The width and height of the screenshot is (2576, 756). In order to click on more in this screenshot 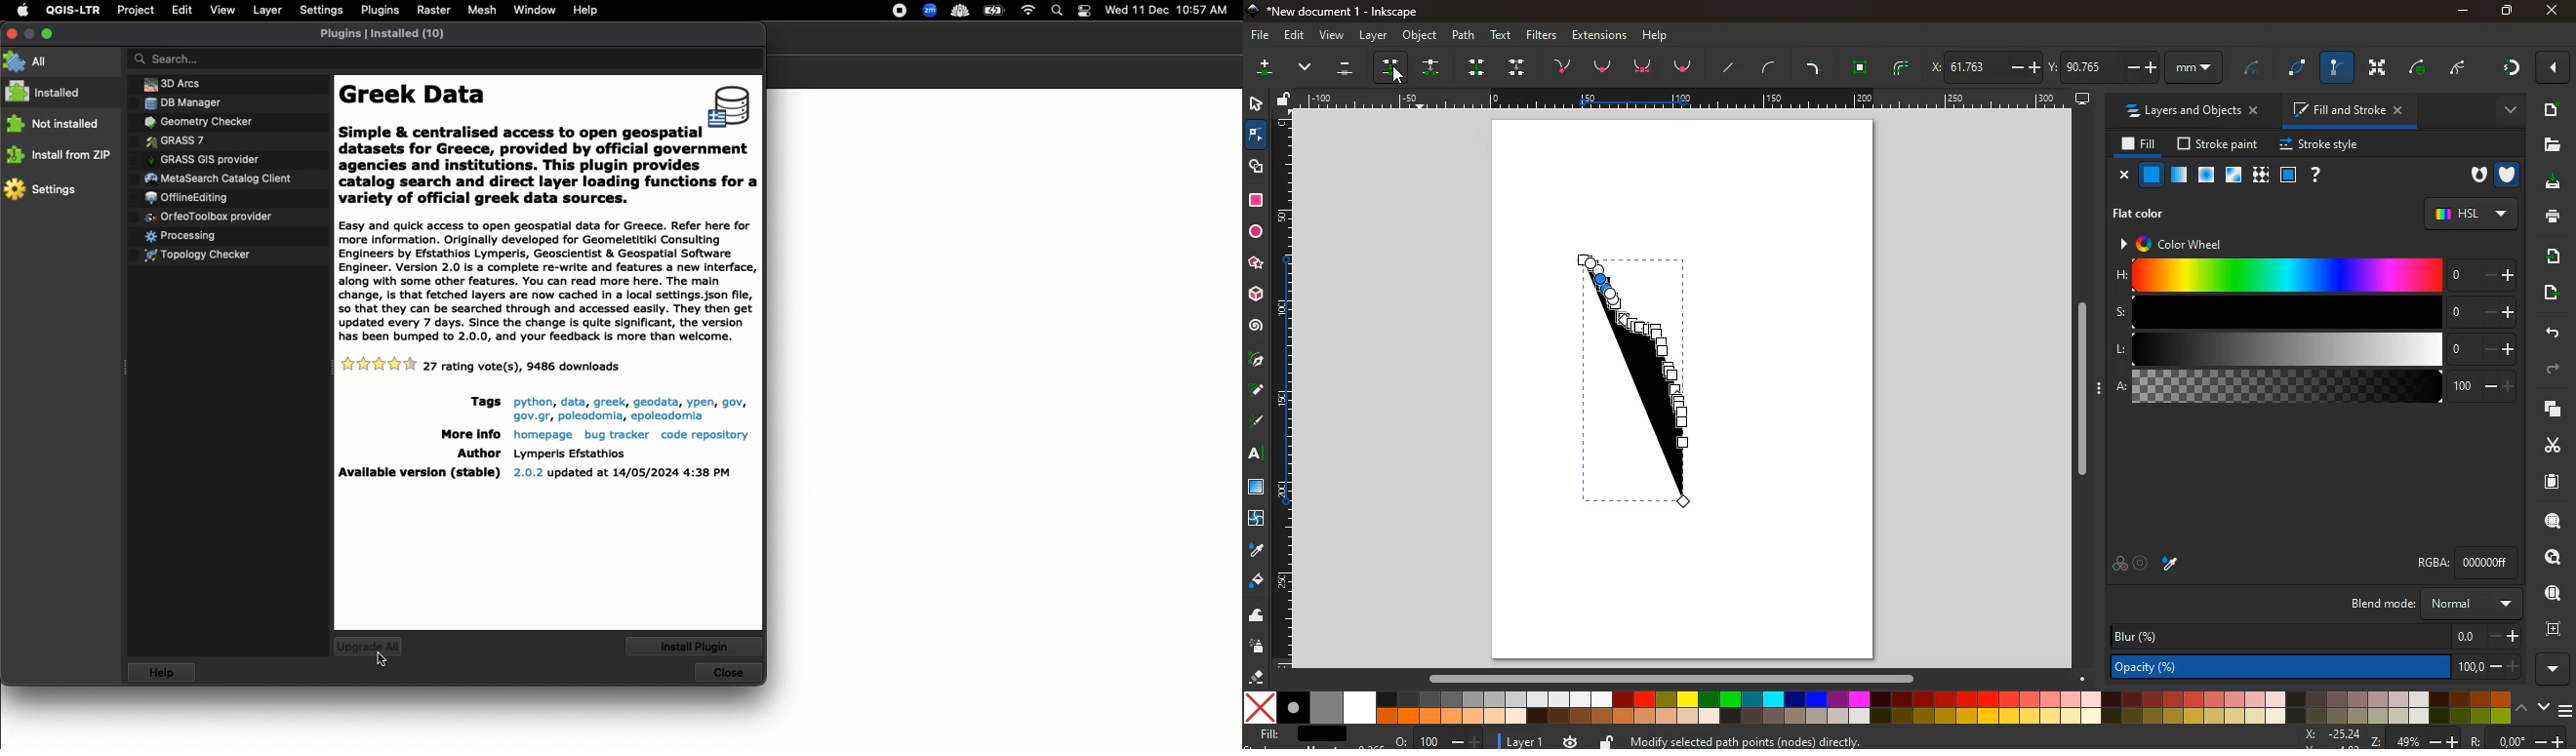, I will do `click(2556, 669)`.